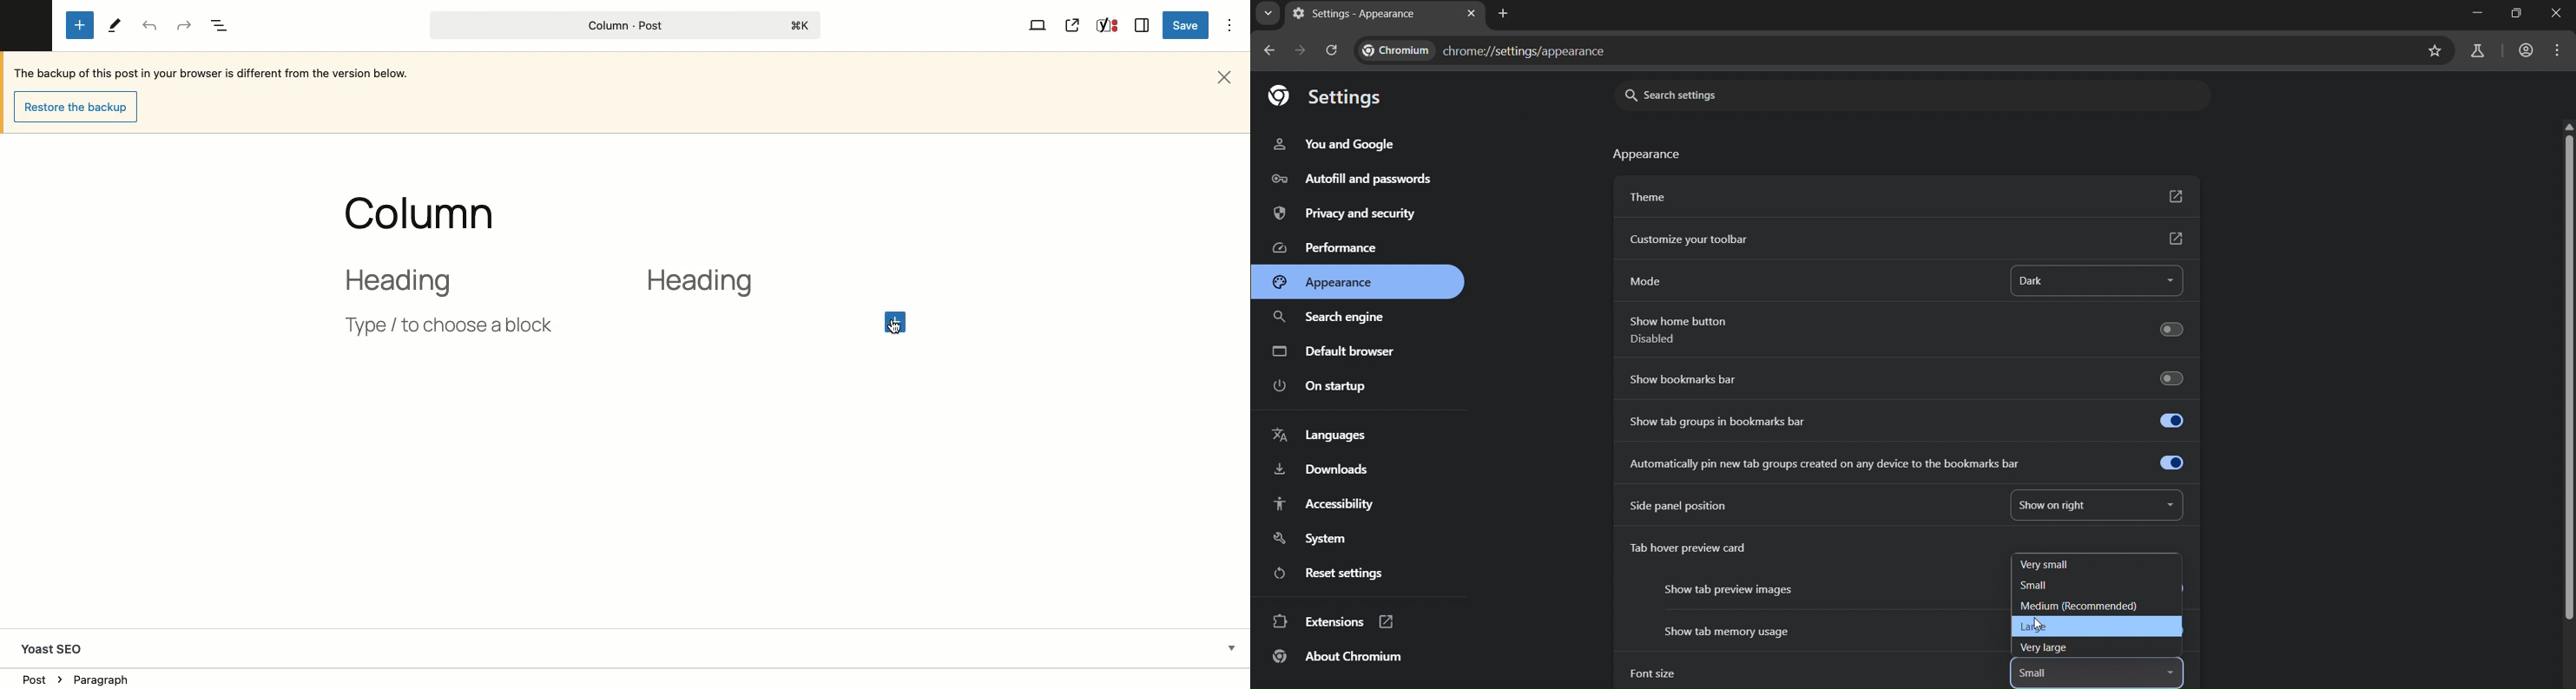  I want to click on settings, so click(1329, 95).